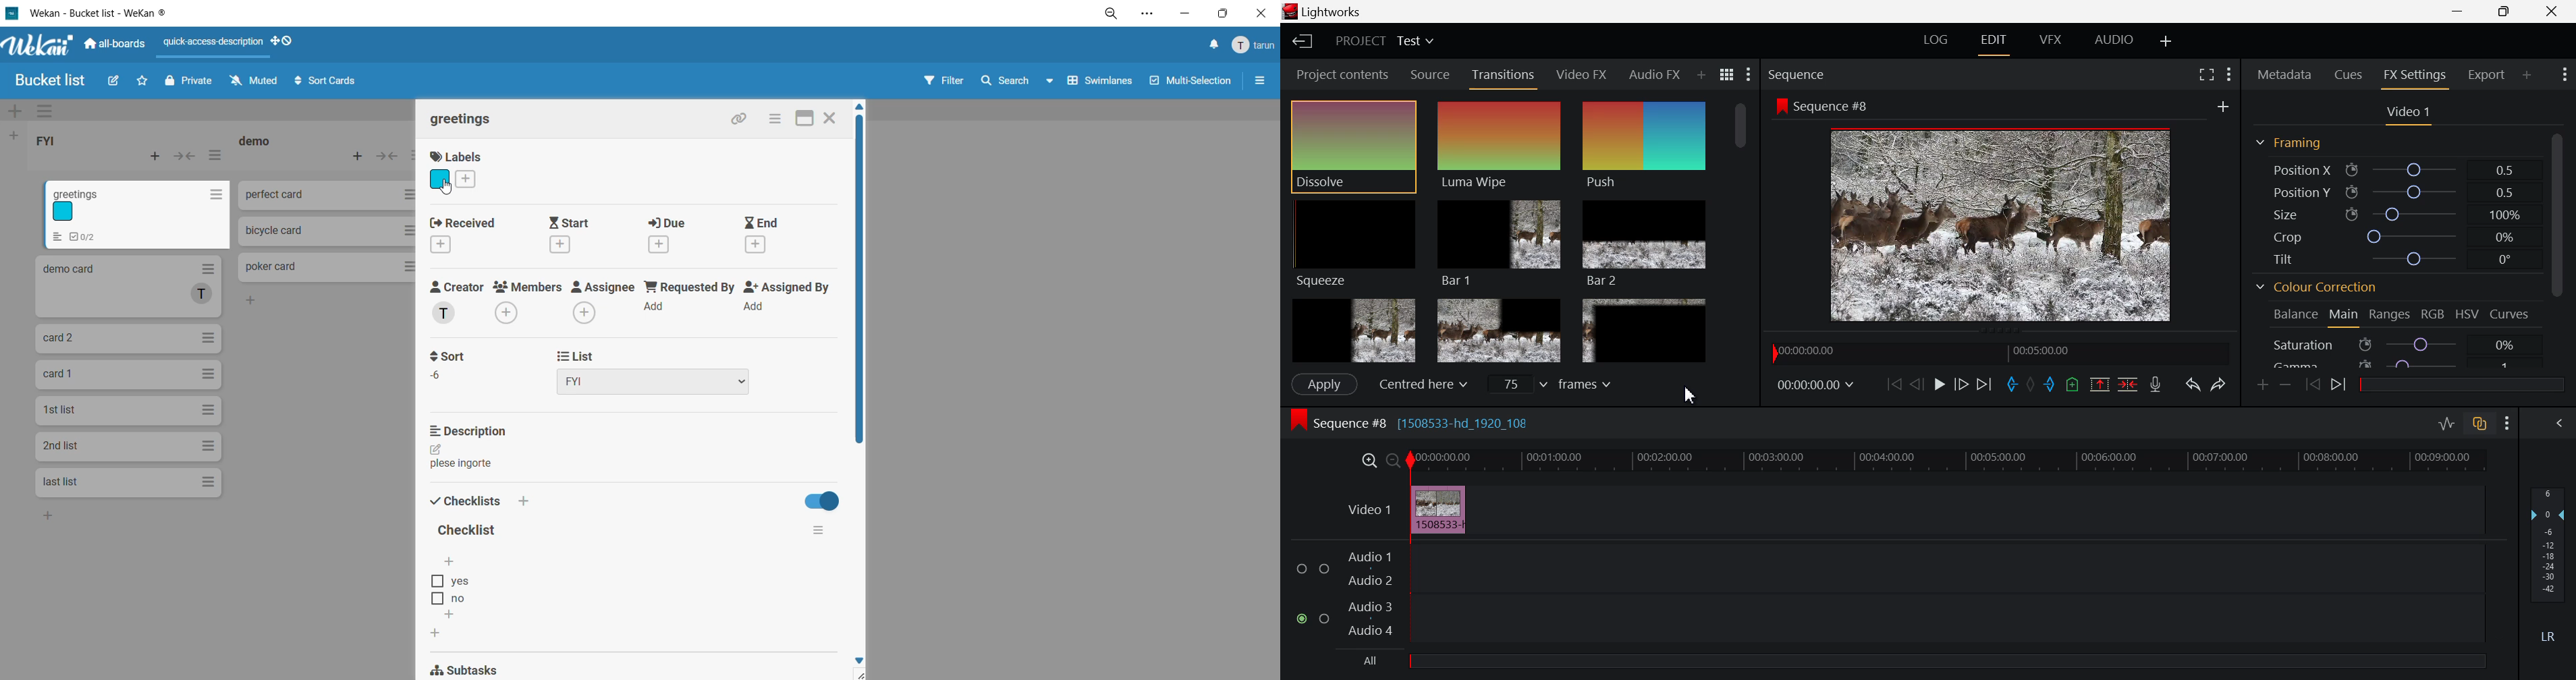 This screenshot has width=2576, height=700. I want to click on maximize, so click(1220, 13).